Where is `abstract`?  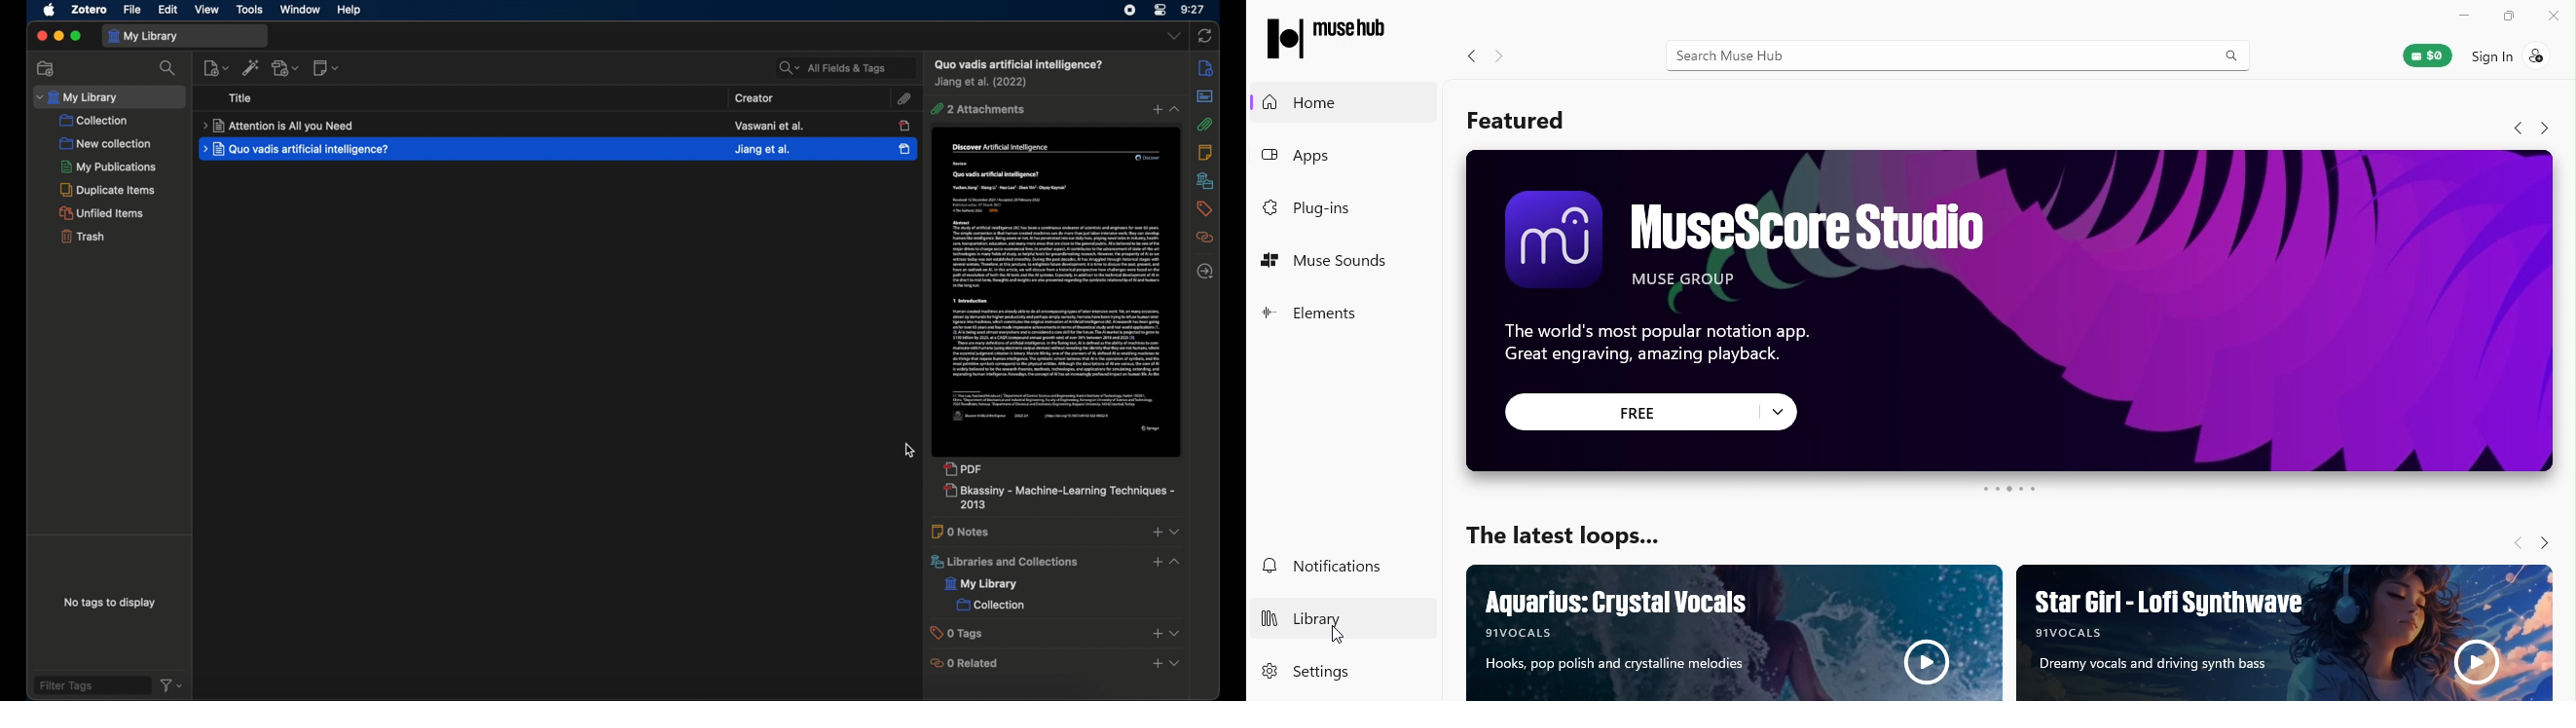
abstract is located at coordinates (1204, 96).